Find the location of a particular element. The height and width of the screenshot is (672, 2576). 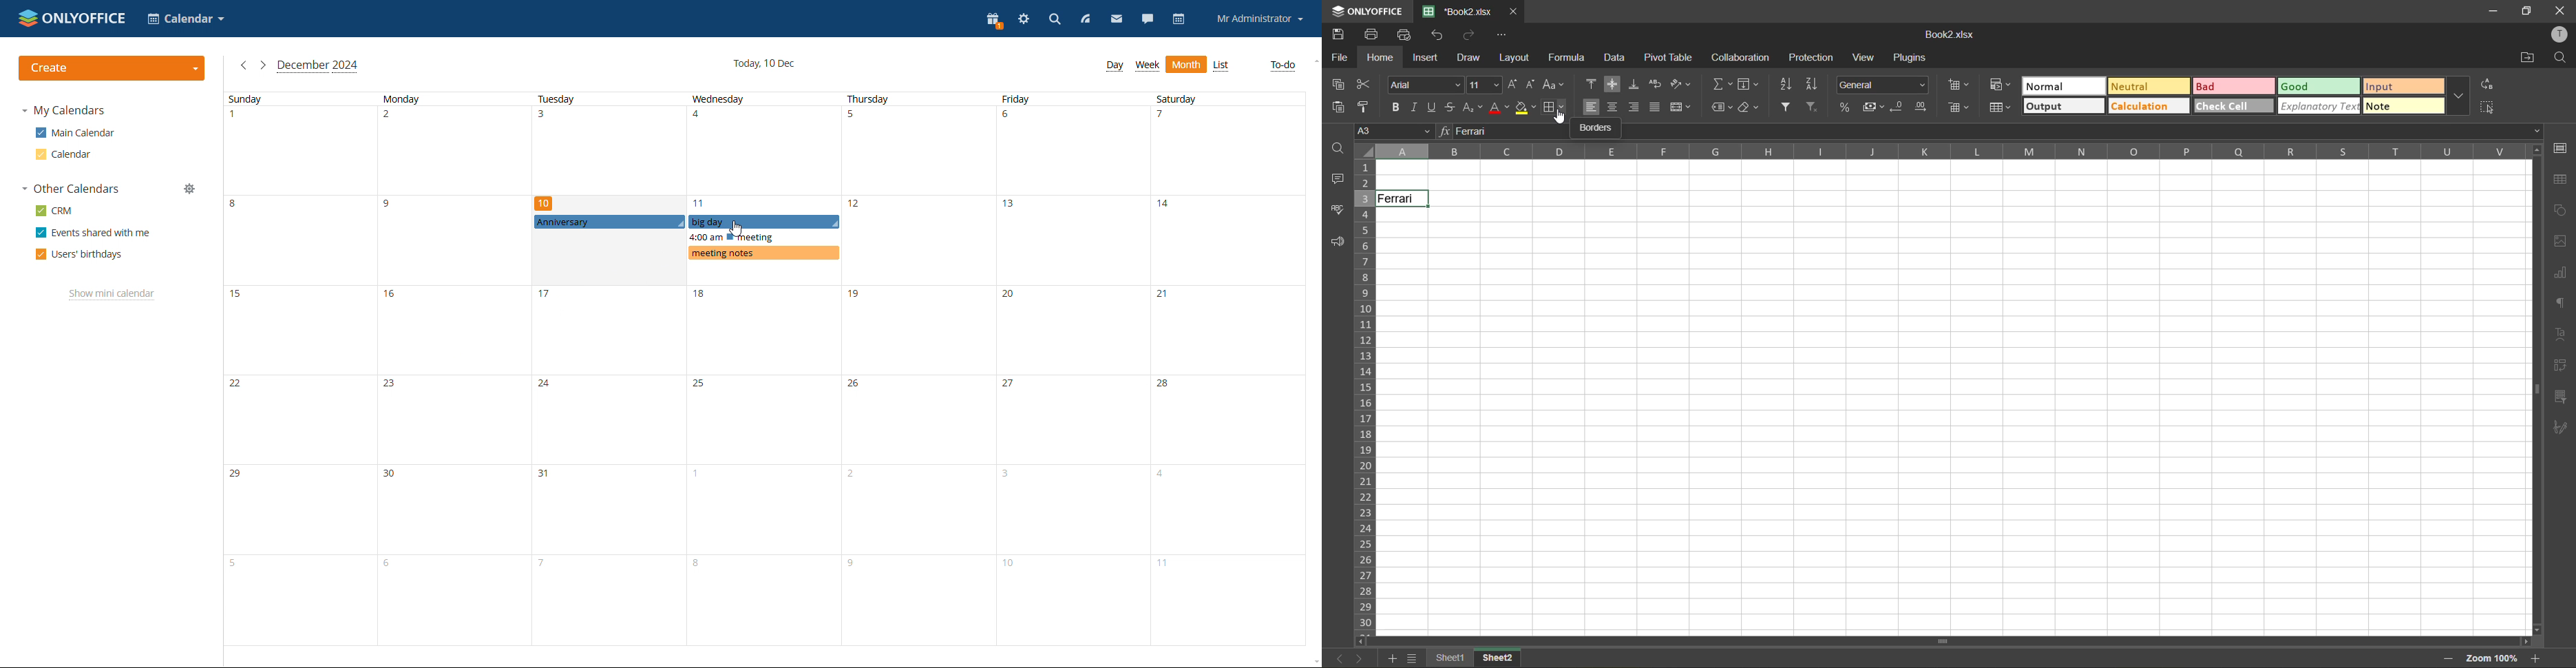

change case is located at coordinates (1554, 86).